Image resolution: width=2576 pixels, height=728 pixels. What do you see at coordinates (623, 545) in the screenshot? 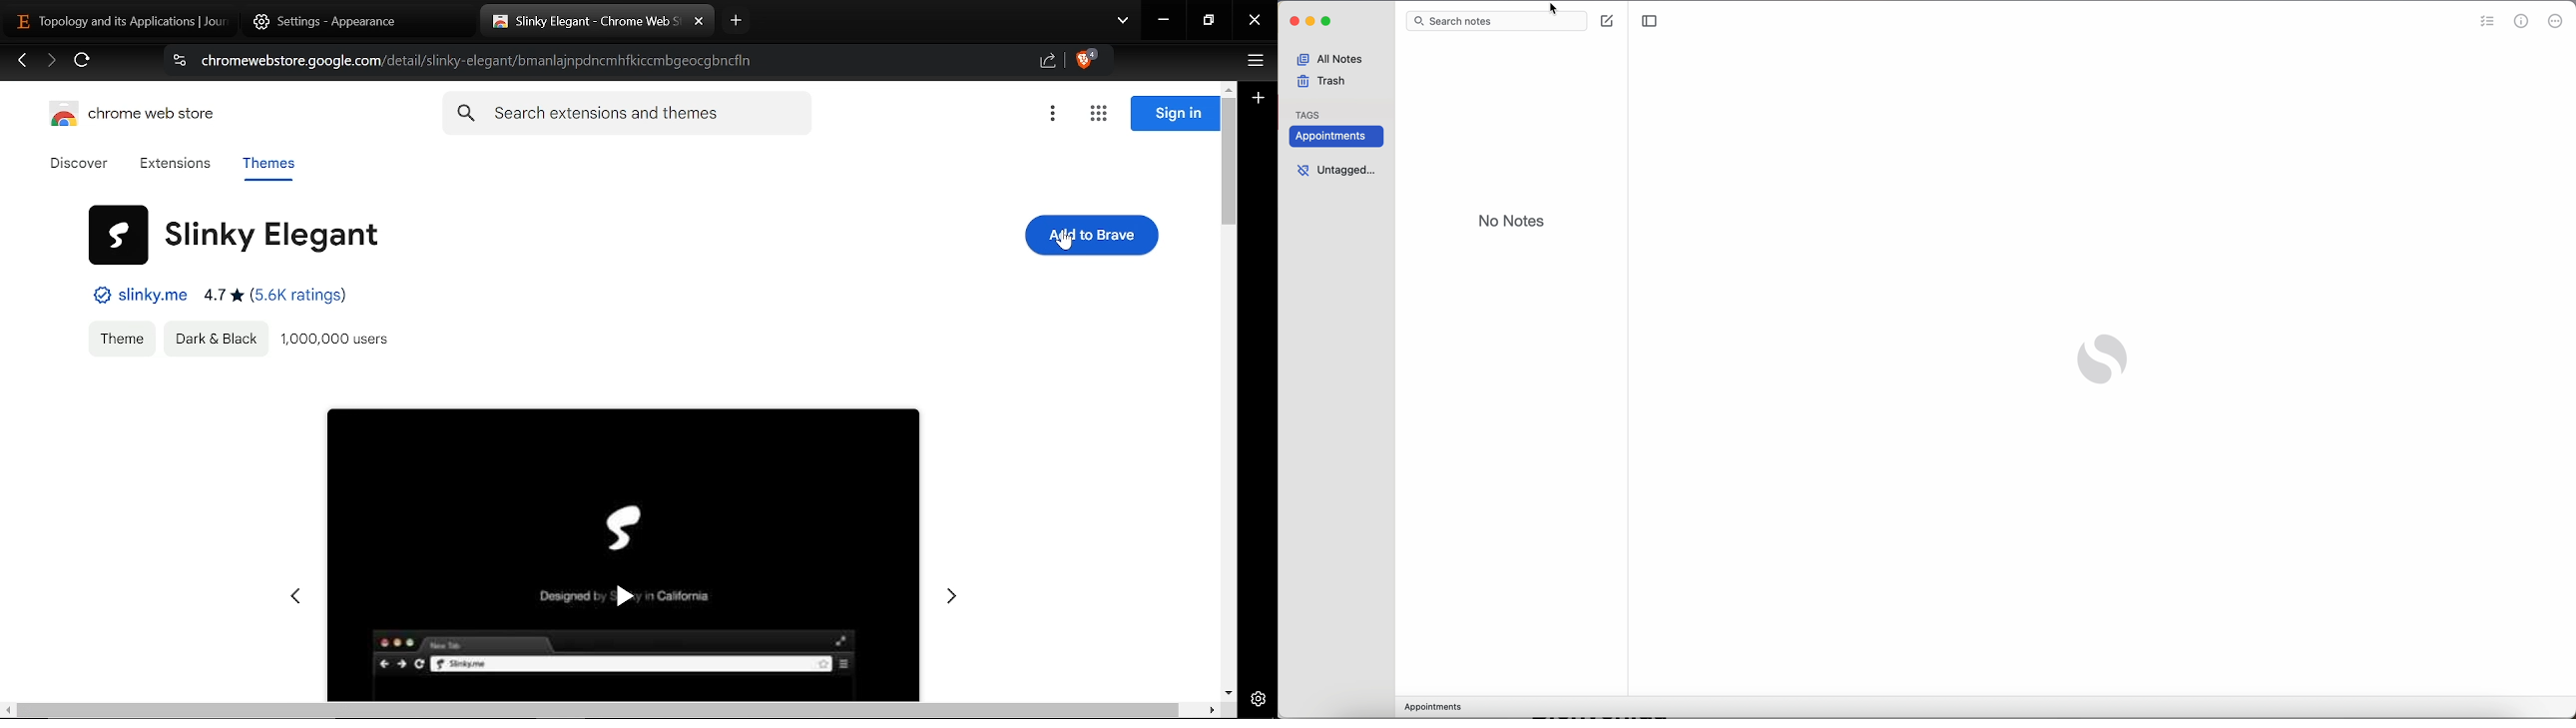
I see `Selected theme` at bounding box center [623, 545].